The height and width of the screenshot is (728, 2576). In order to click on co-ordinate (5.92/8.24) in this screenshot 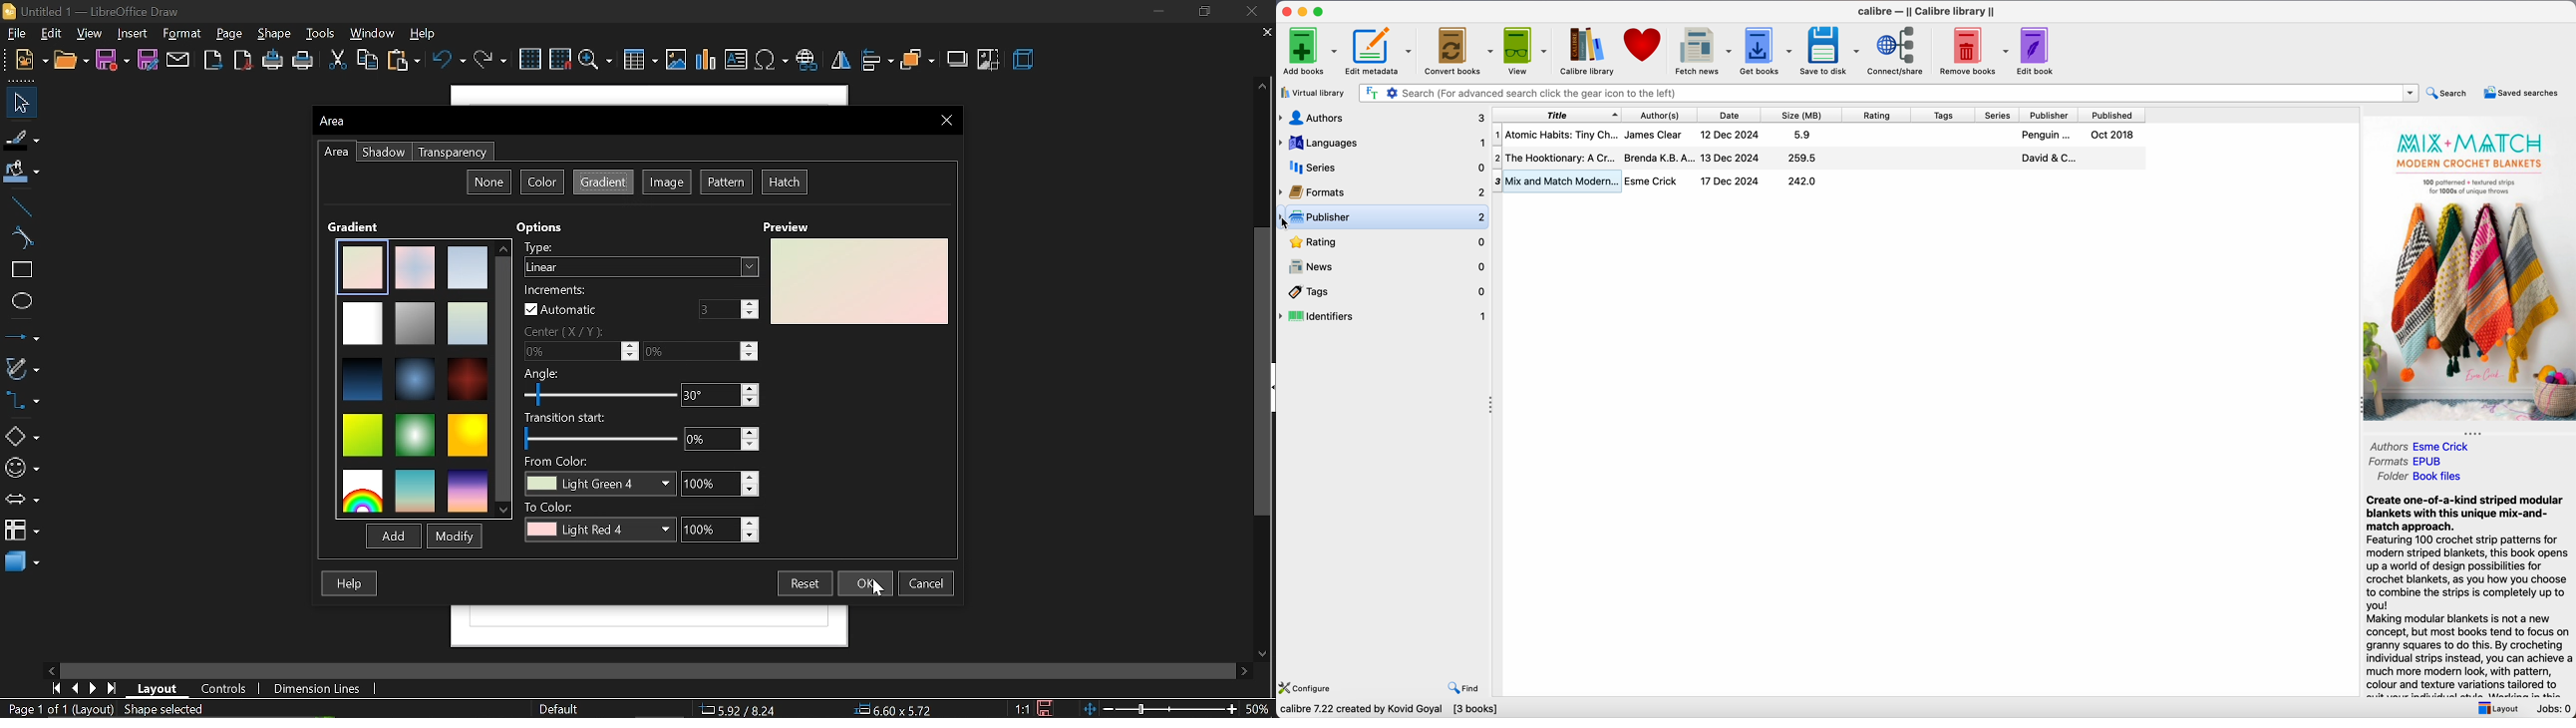, I will do `click(746, 708)`.